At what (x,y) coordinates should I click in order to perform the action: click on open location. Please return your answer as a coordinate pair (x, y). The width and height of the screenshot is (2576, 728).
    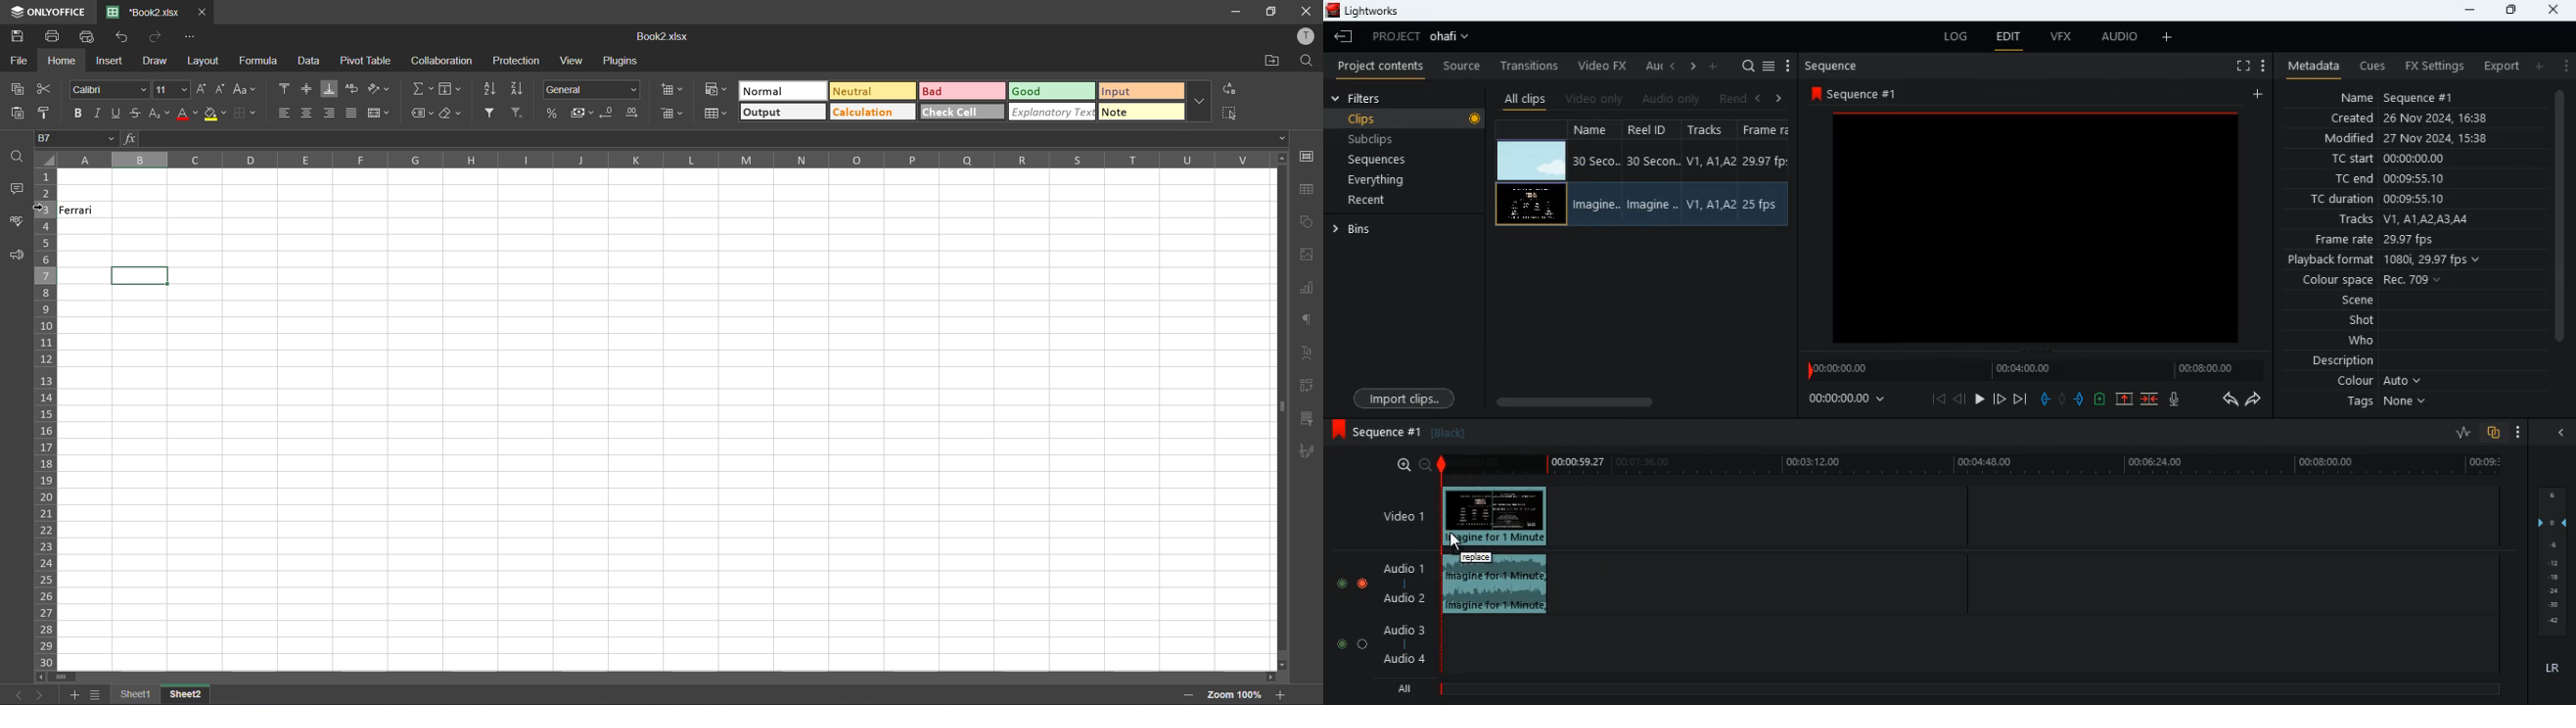
    Looking at the image, I should click on (1272, 60).